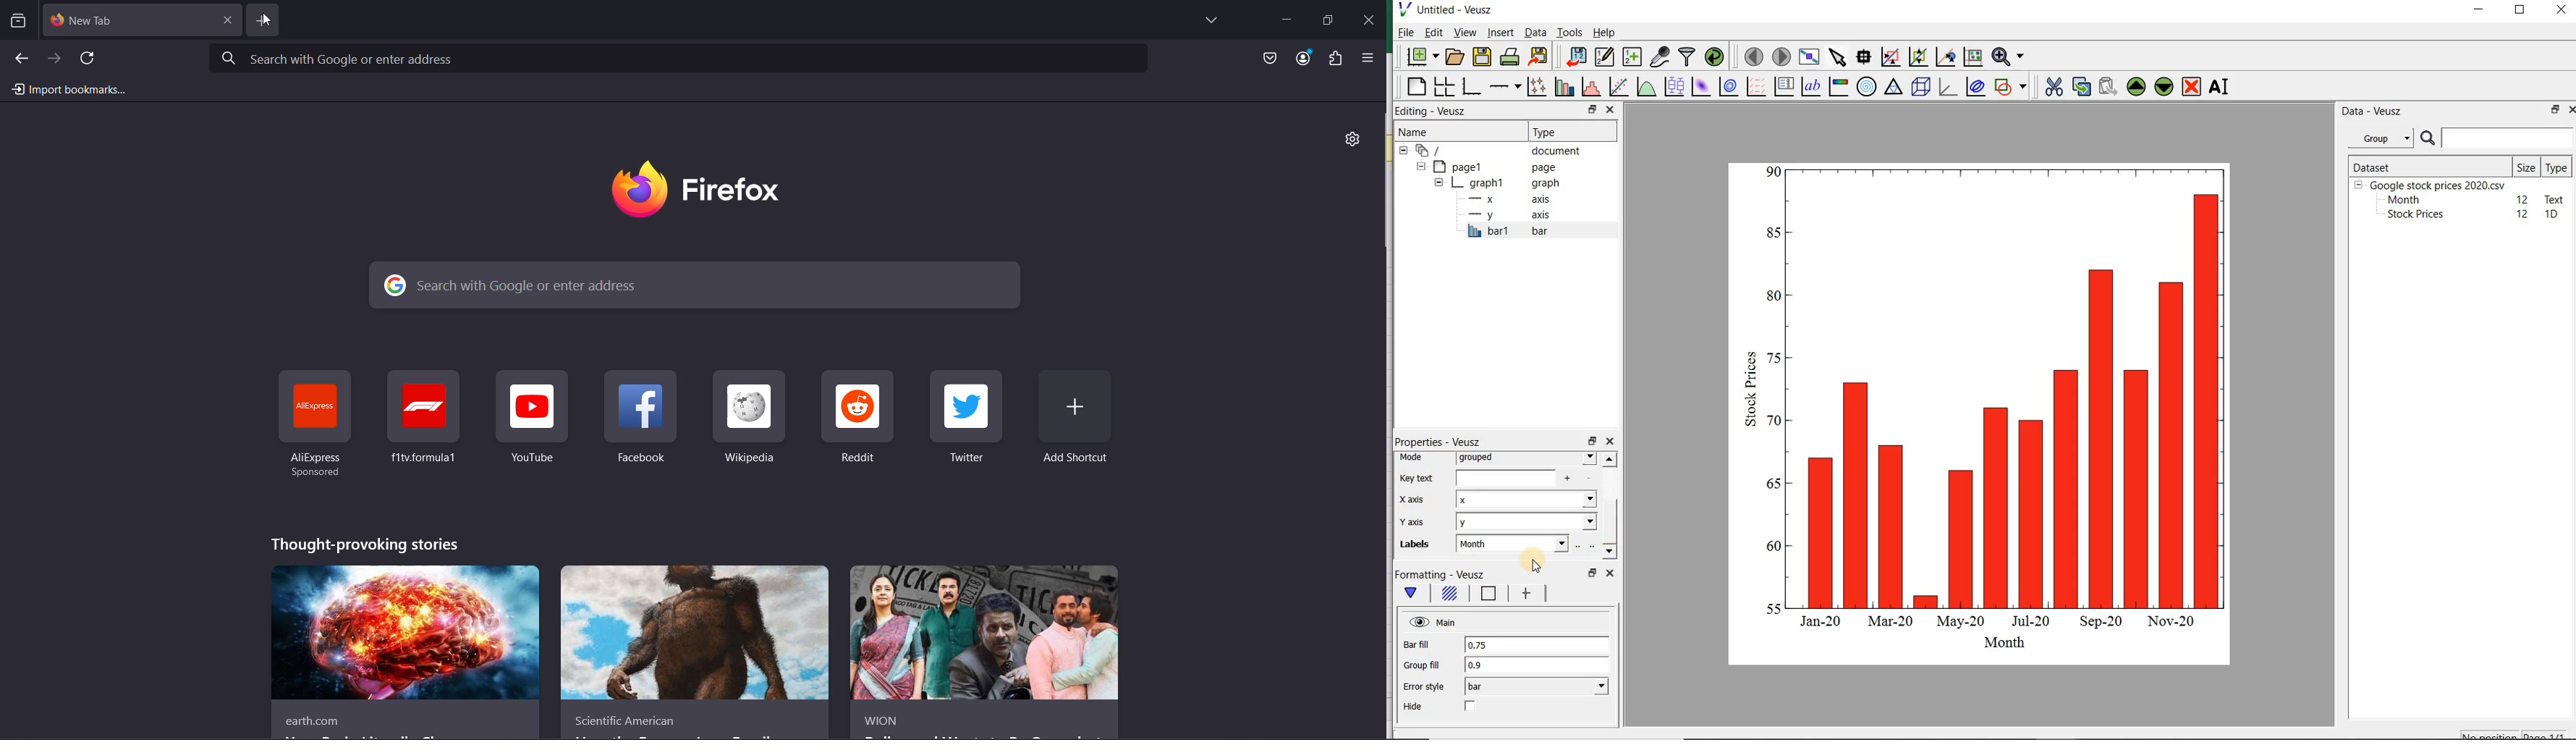  I want to click on Formatting - Veusz, so click(1442, 573).